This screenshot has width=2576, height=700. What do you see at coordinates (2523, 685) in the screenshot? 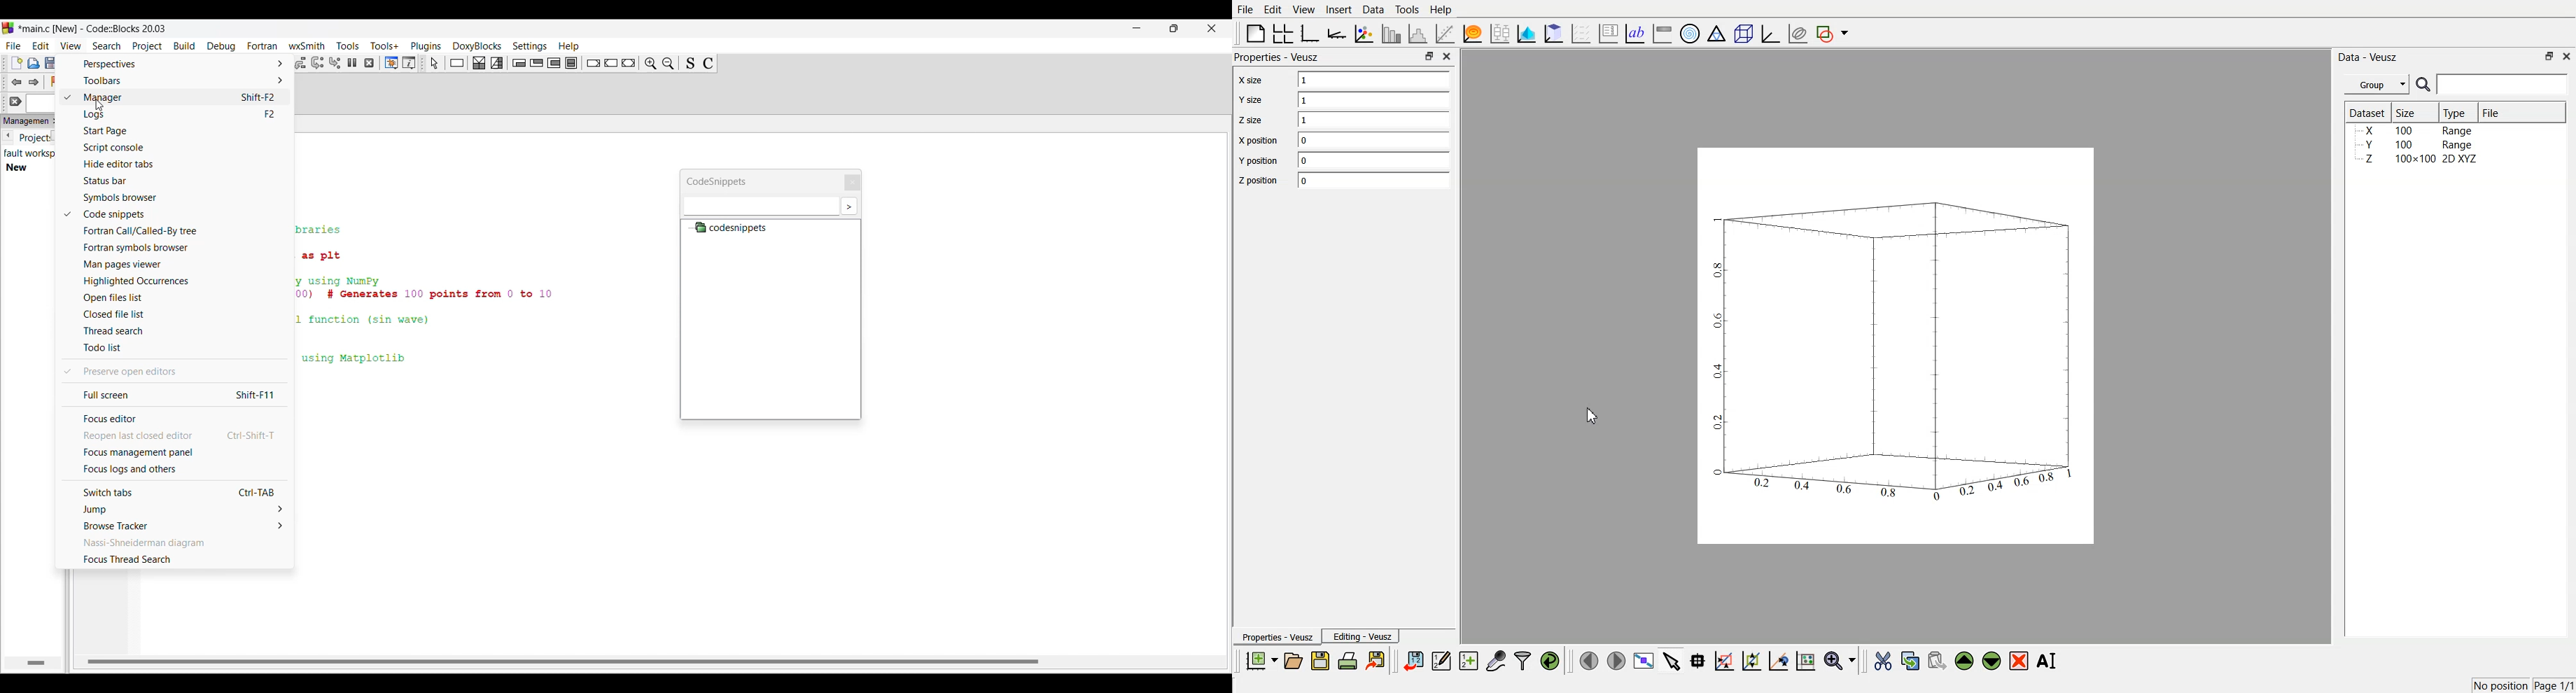
I see `No position Page 1/1` at bounding box center [2523, 685].